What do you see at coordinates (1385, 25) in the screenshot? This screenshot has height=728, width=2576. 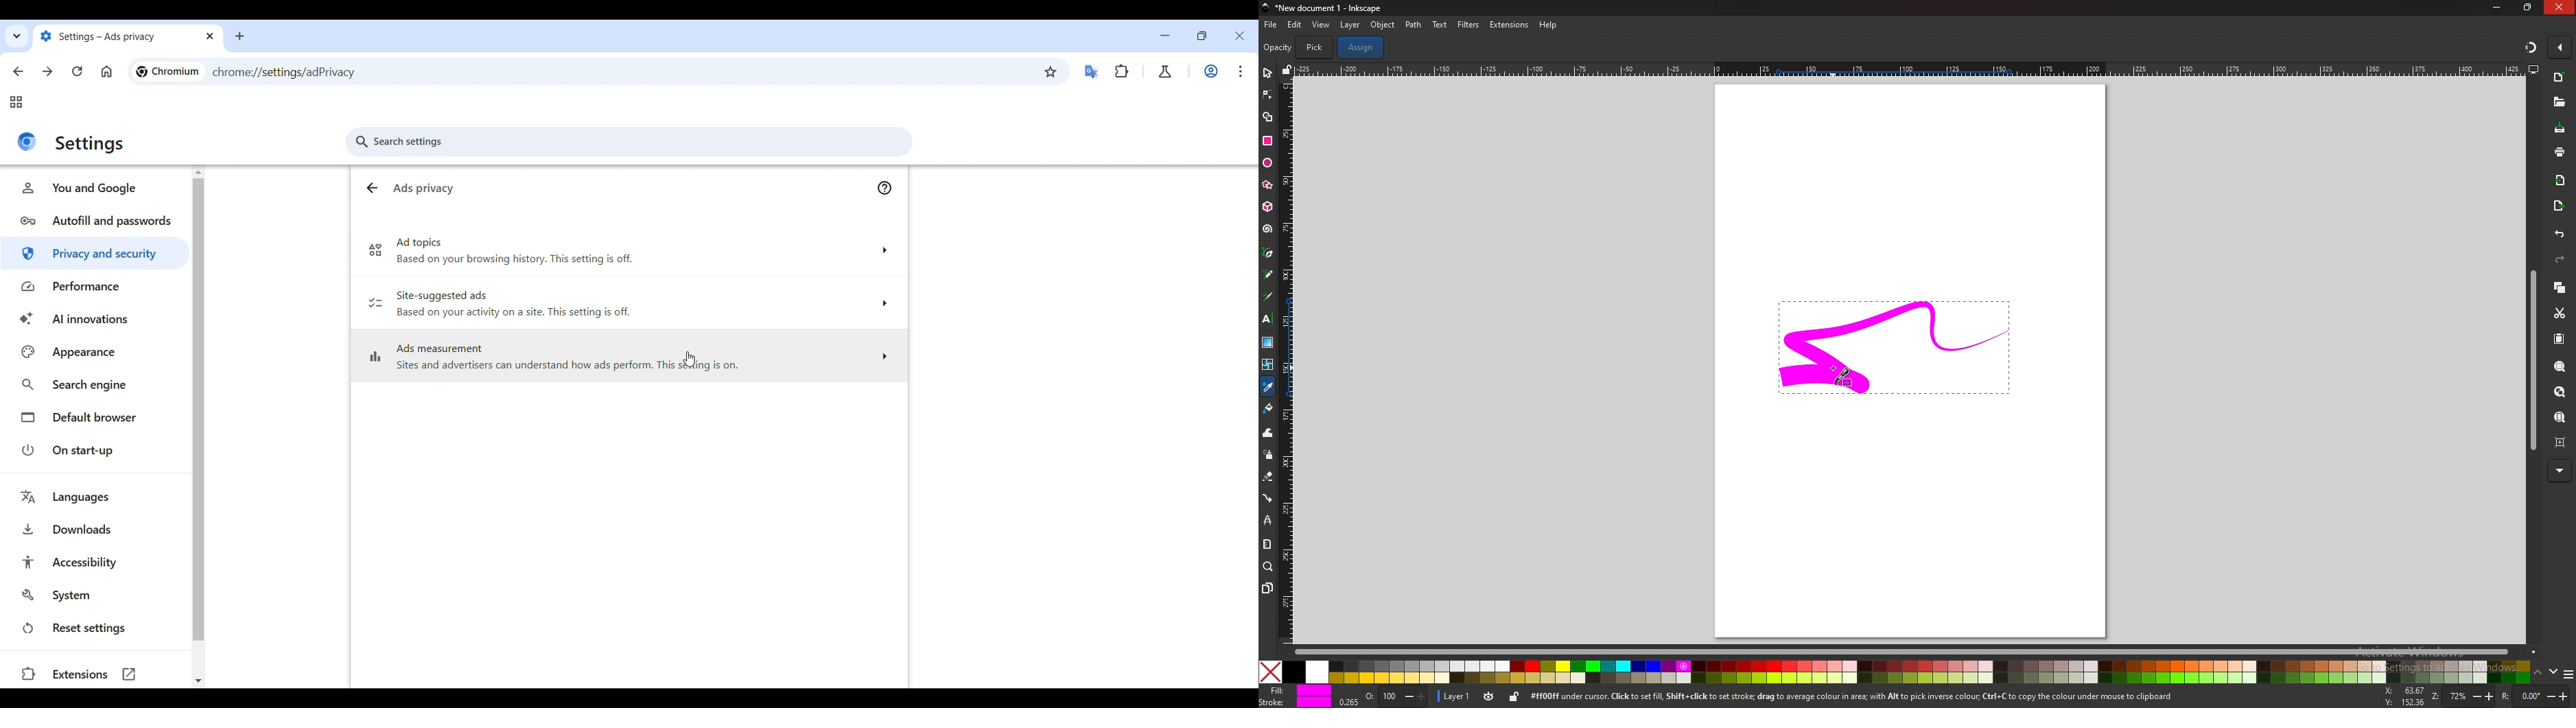 I see `object` at bounding box center [1385, 25].